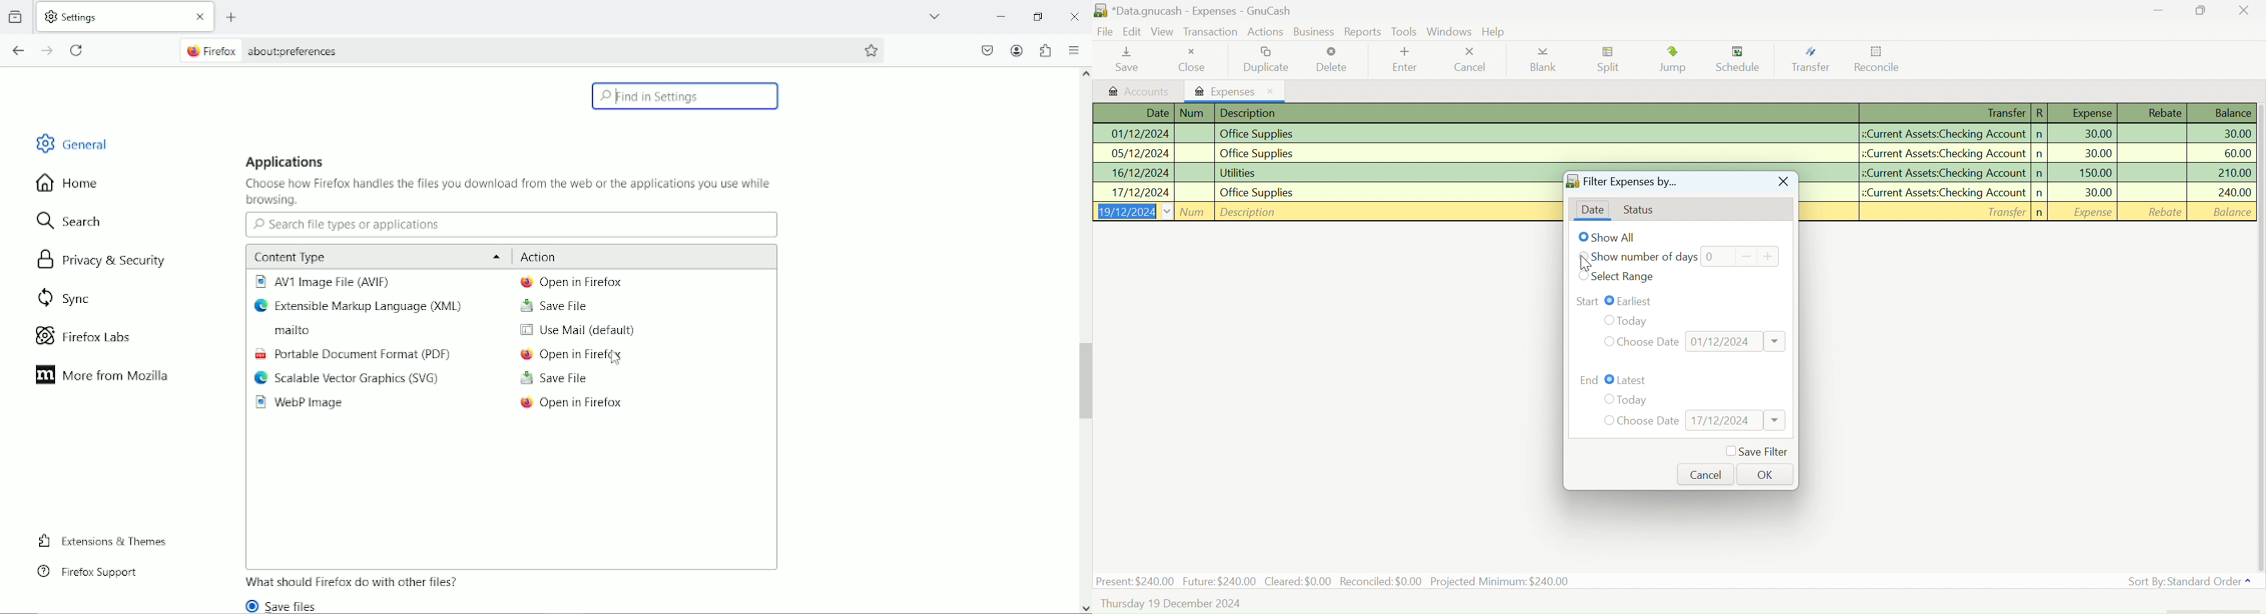 The image size is (2268, 616). Describe the element at coordinates (1607, 399) in the screenshot. I see `Checkbox` at that location.